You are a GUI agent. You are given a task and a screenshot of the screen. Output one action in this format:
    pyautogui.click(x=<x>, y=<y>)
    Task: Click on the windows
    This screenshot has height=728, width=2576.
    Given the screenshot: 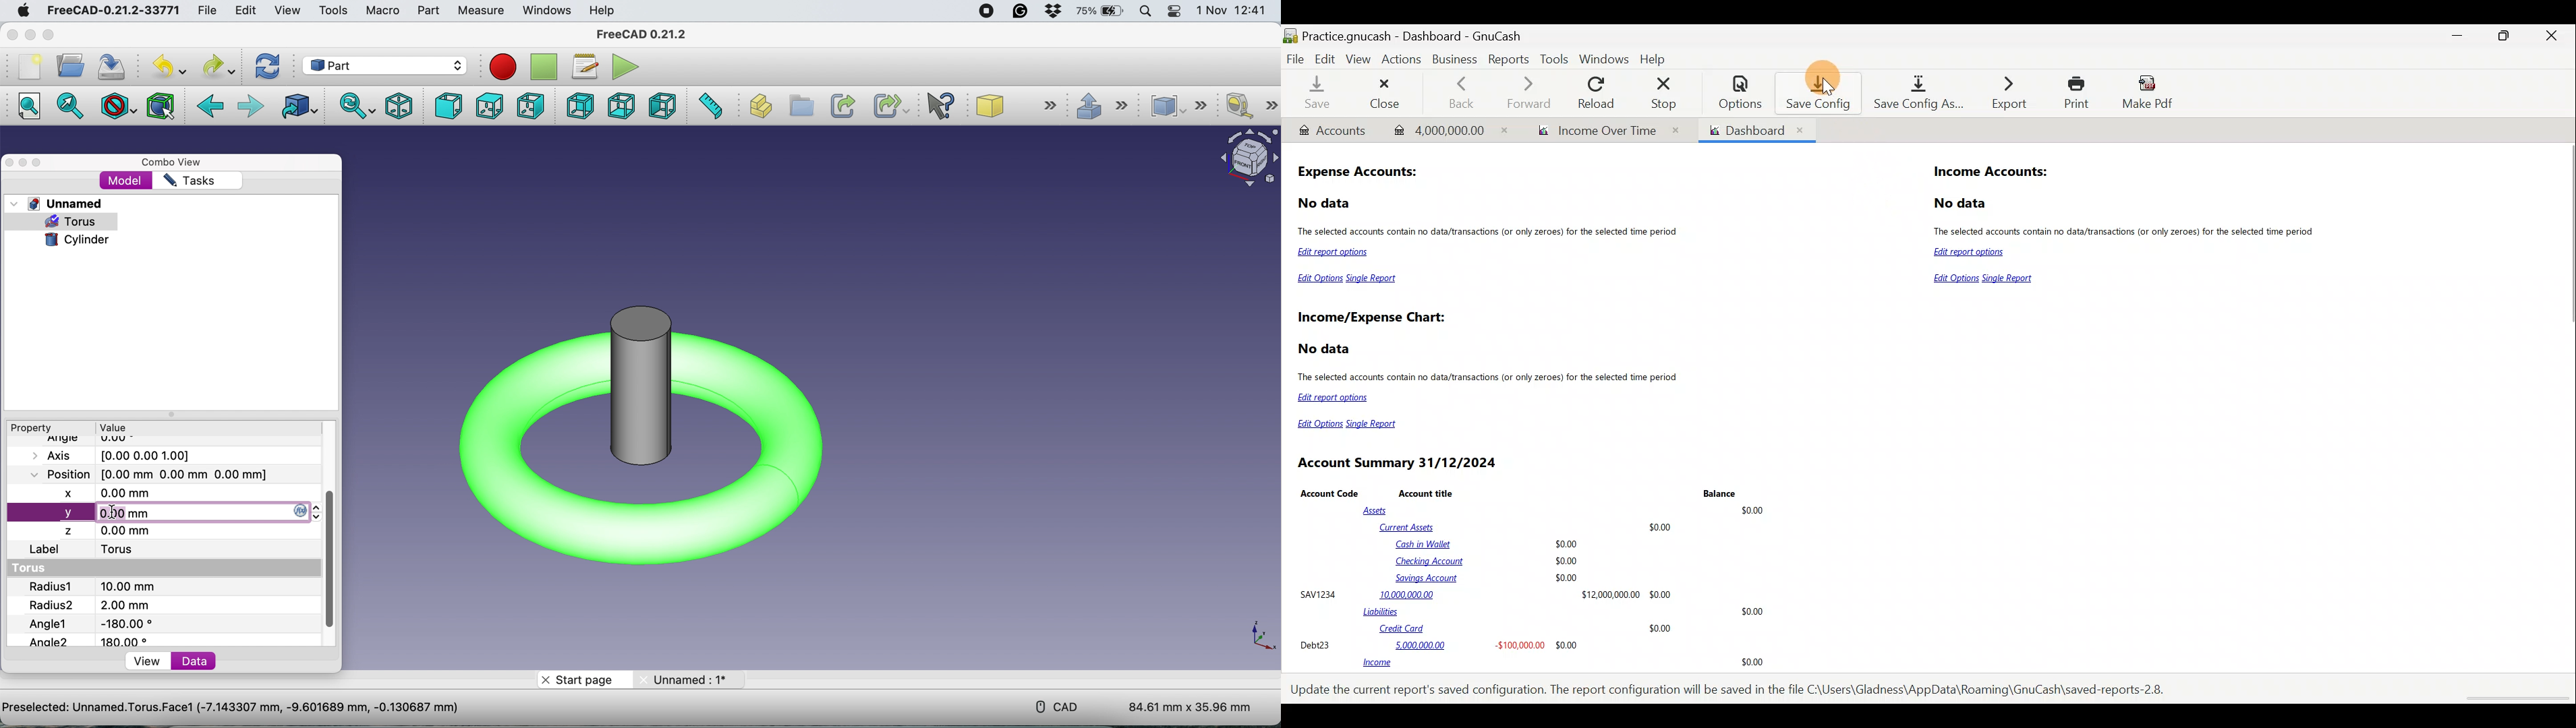 What is the action you would take?
    pyautogui.click(x=548, y=10)
    